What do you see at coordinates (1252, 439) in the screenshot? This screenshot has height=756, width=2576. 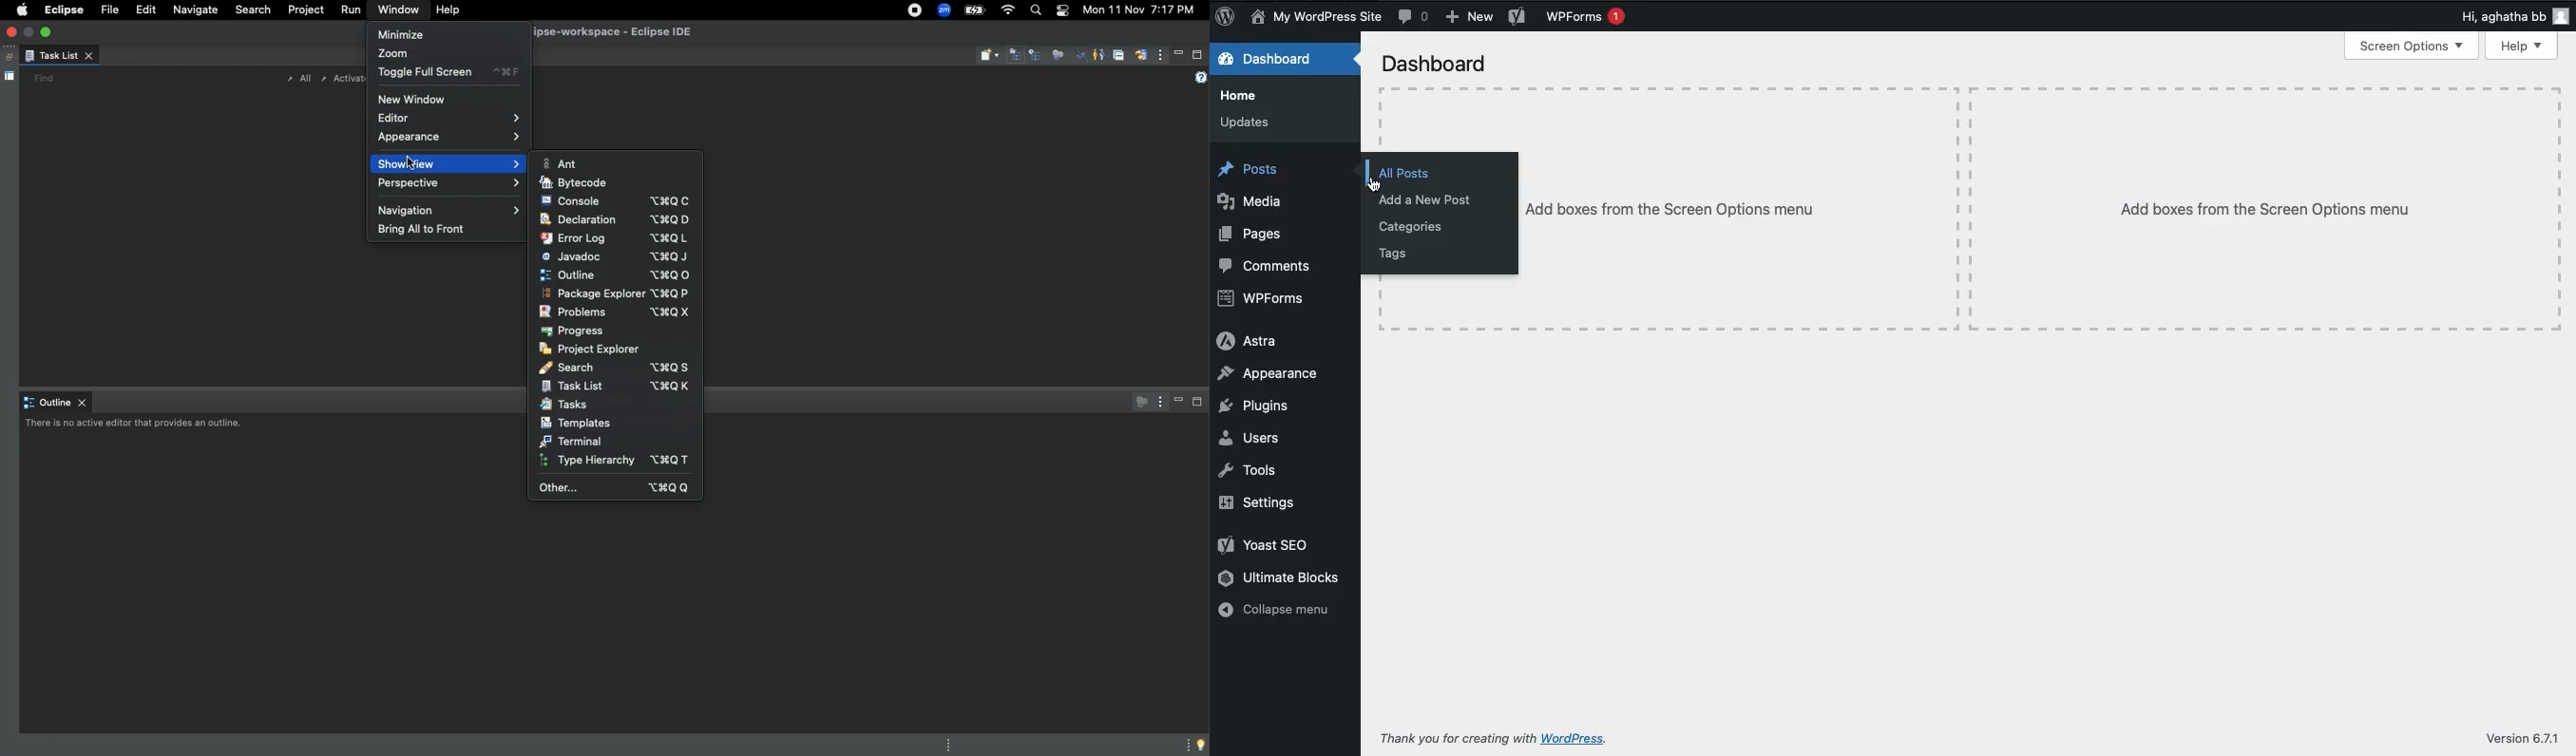 I see `Users` at bounding box center [1252, 439].